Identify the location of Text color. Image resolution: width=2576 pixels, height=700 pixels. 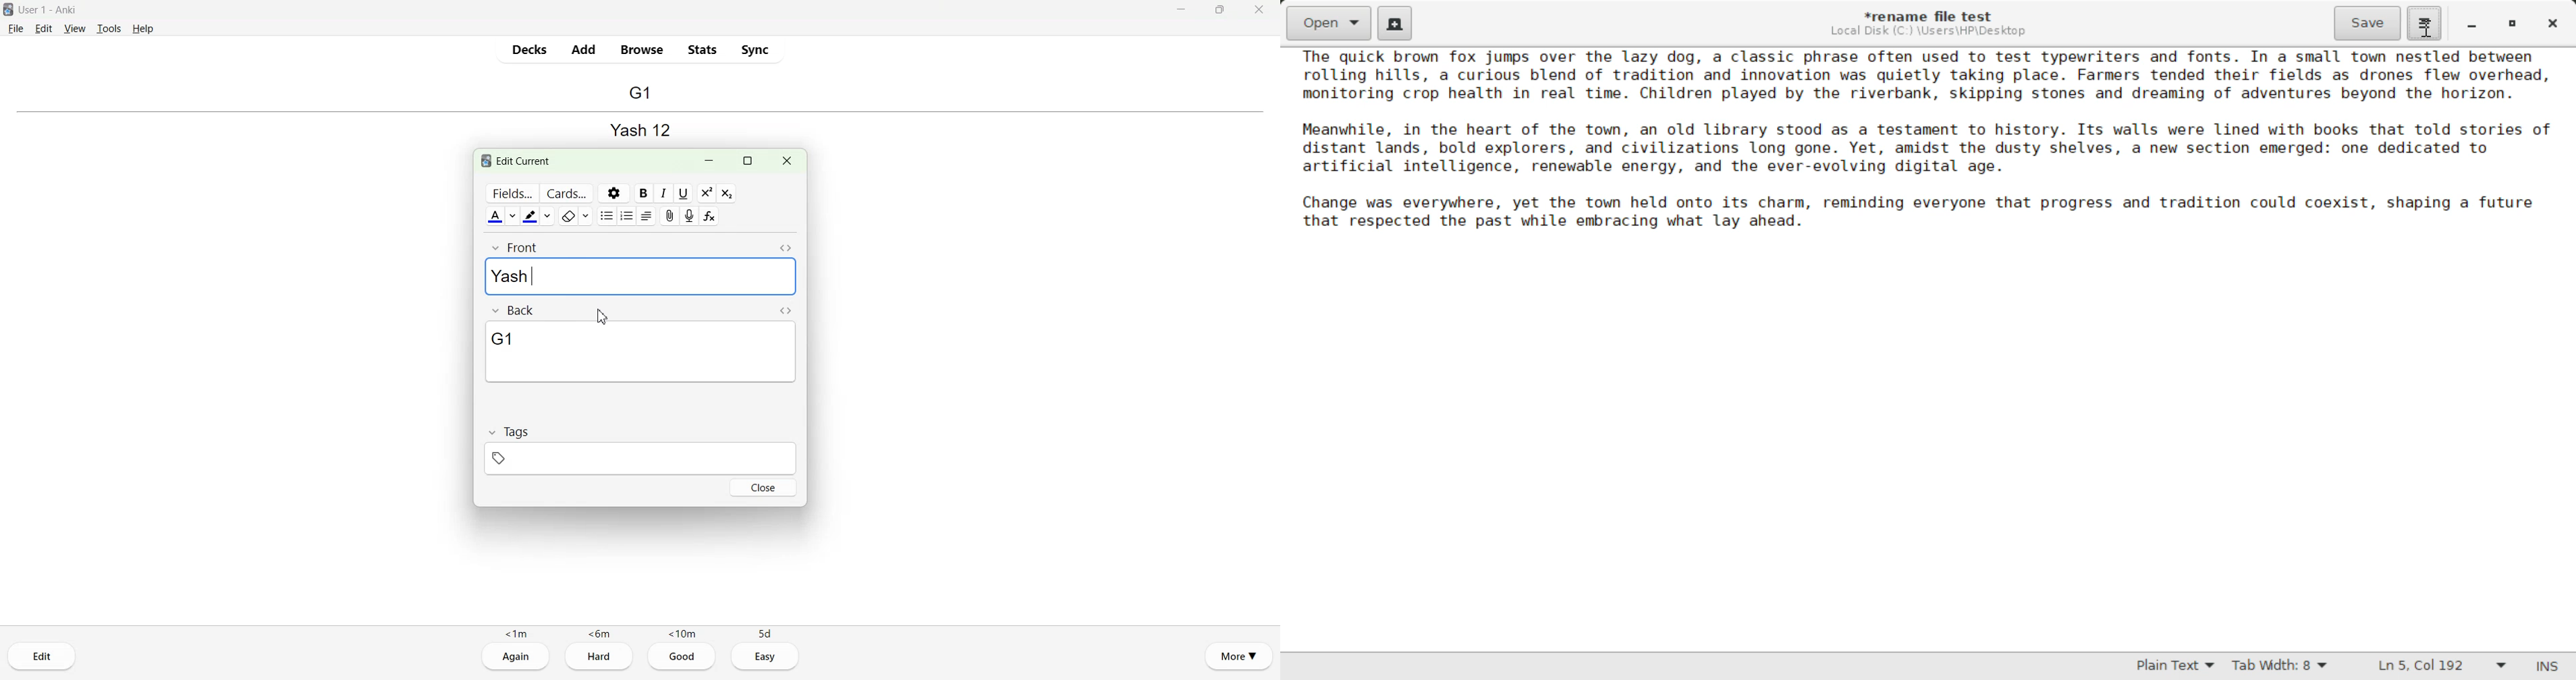
(495, 216).